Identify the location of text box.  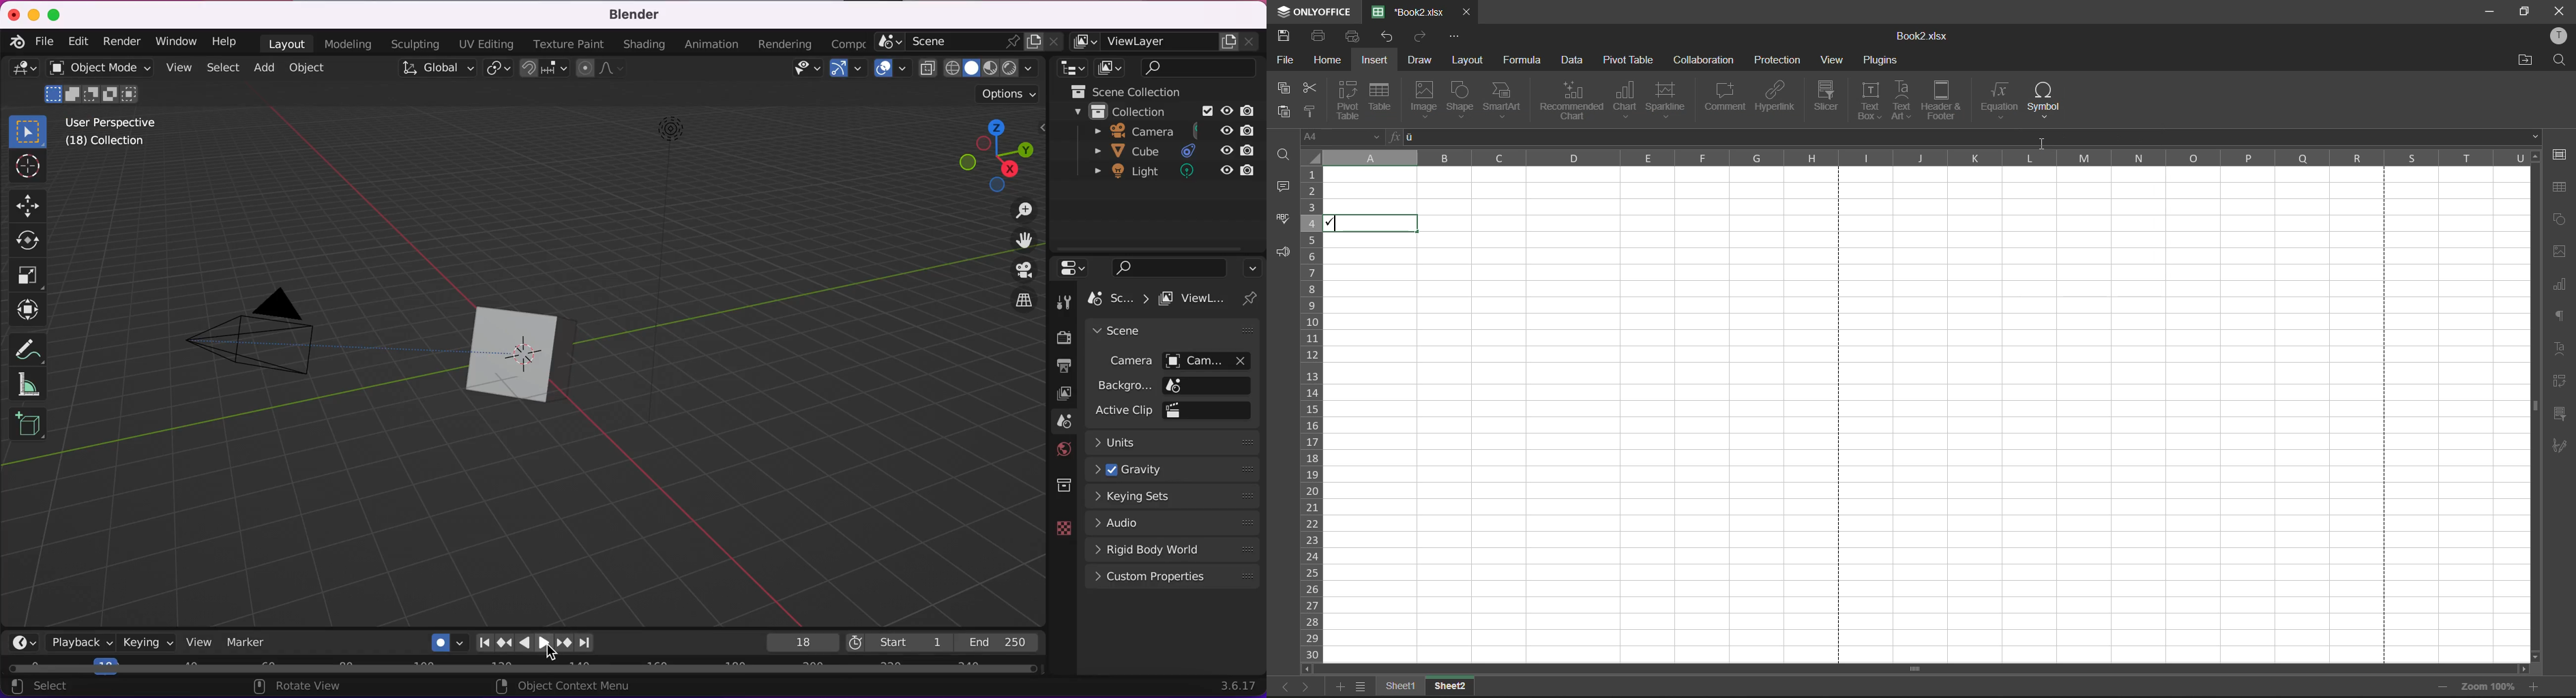
(1871, 102).